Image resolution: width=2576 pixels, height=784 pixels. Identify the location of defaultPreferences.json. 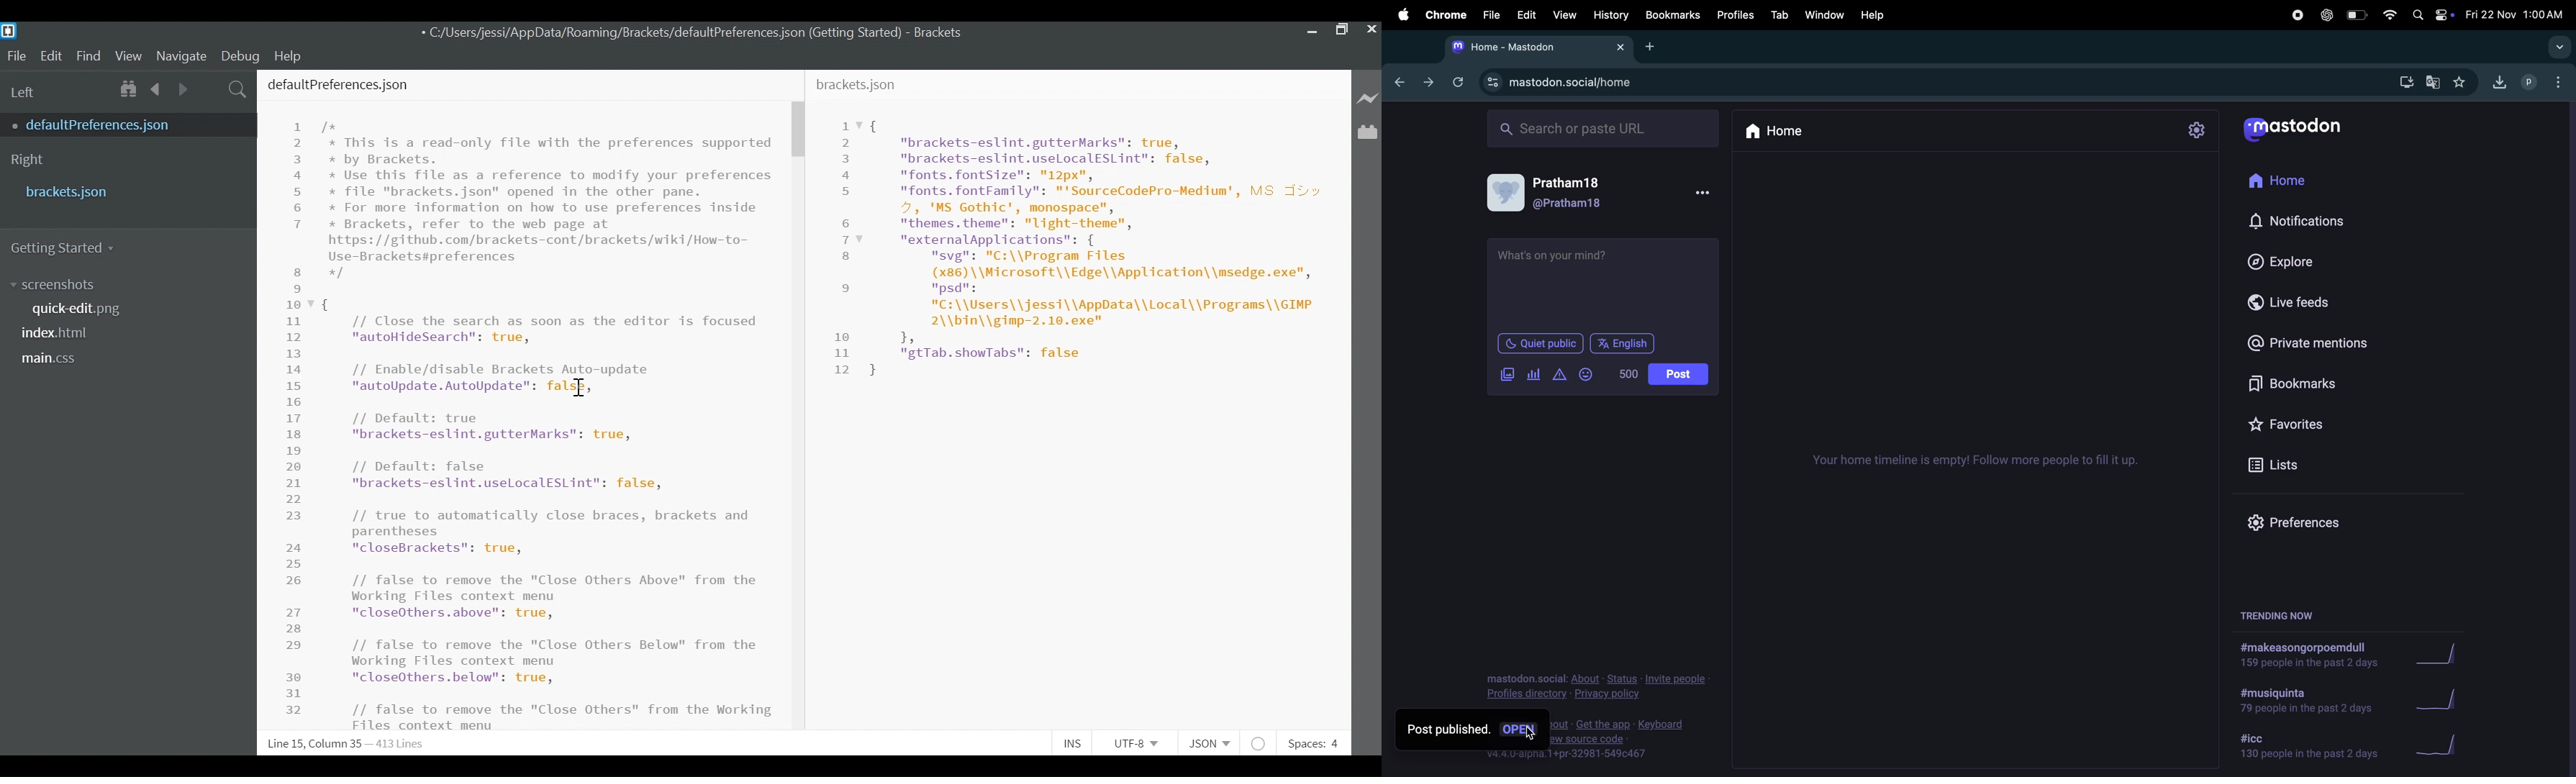
(117, 124).